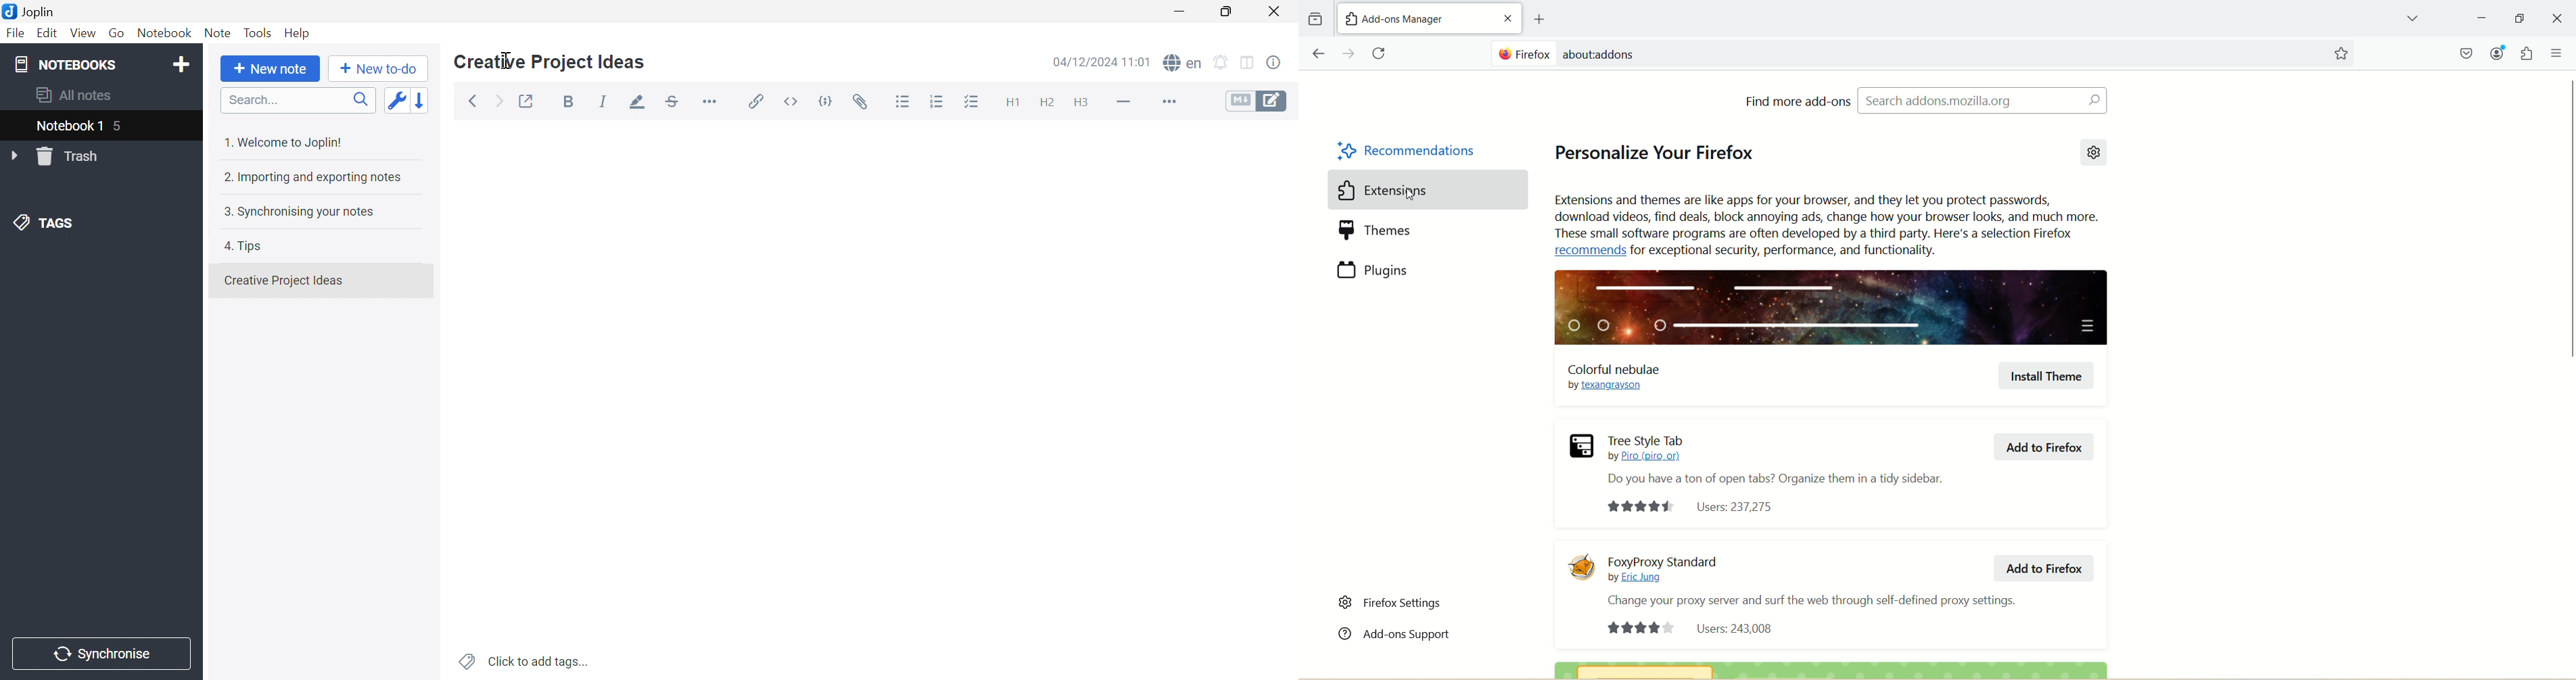  Describe the element at coordinates (1282, 63) in the screenshot. I see `Note properties` at that location.